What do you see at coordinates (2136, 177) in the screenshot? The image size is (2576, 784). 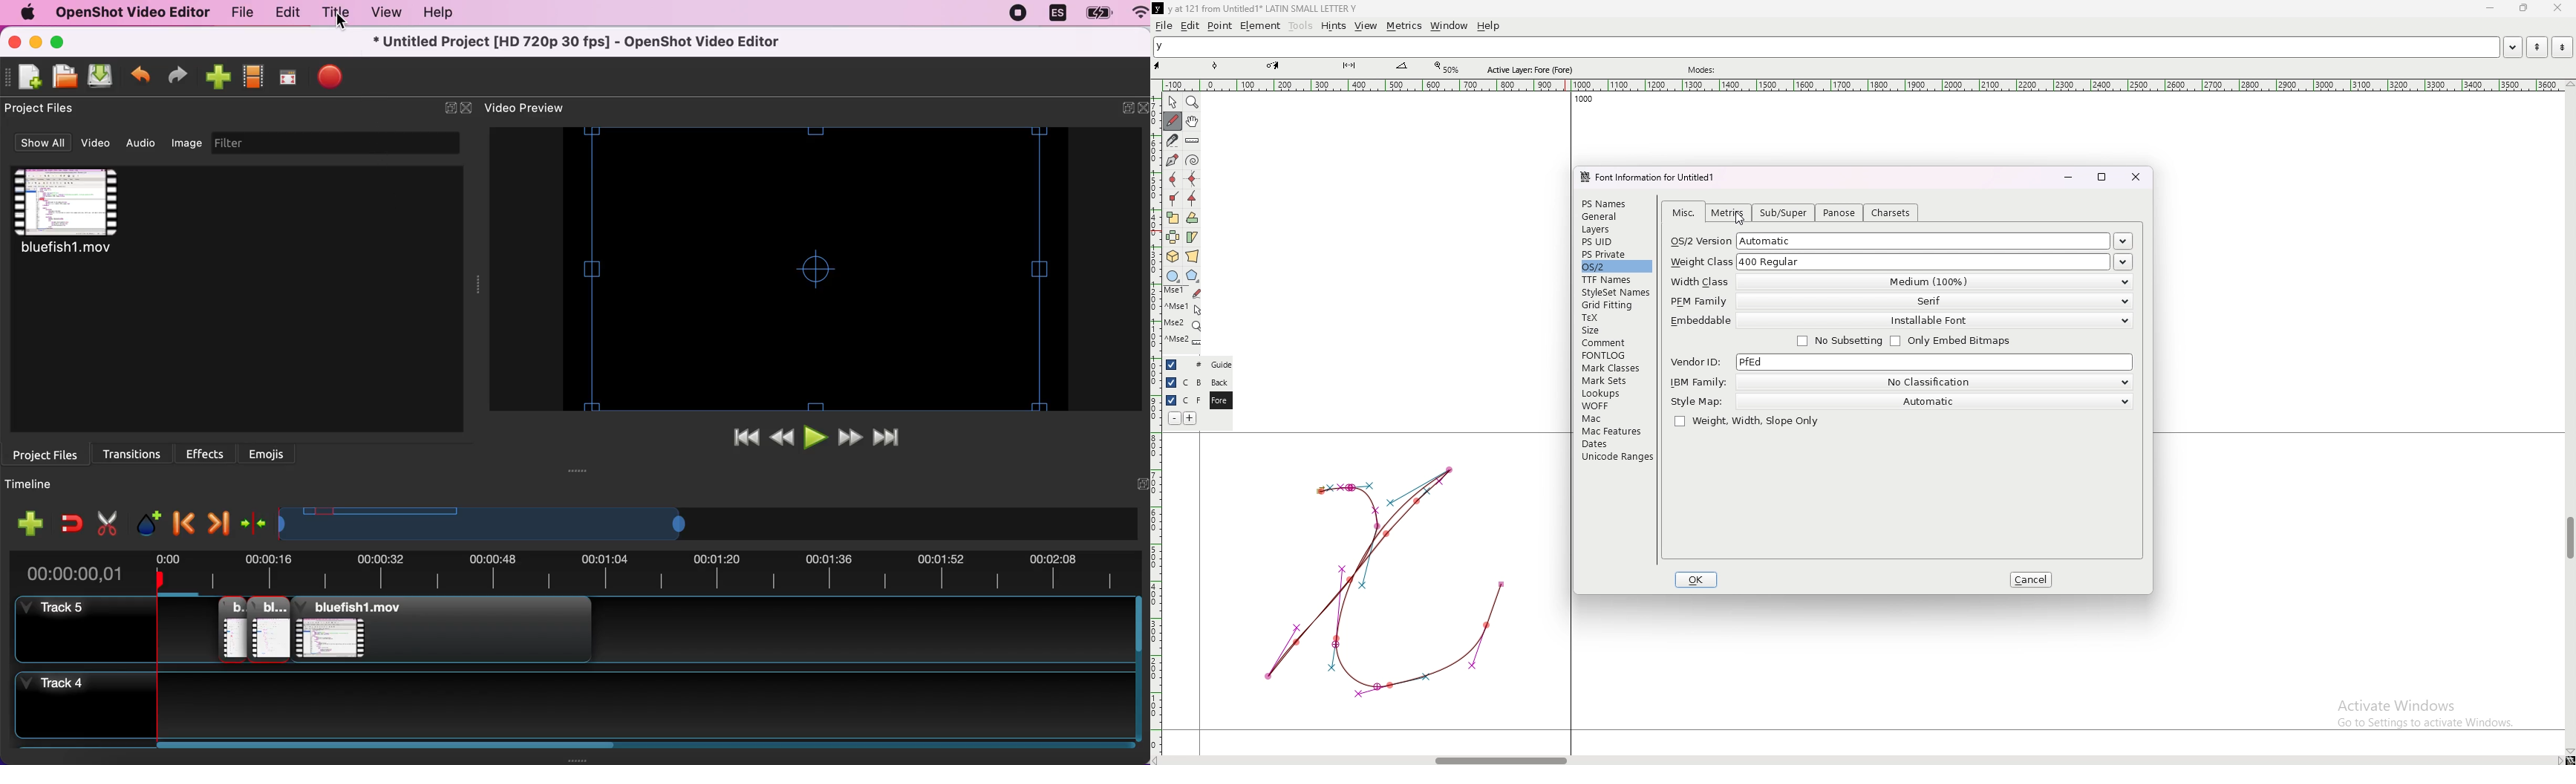 I see `close` at bounding box center [2136, 177].